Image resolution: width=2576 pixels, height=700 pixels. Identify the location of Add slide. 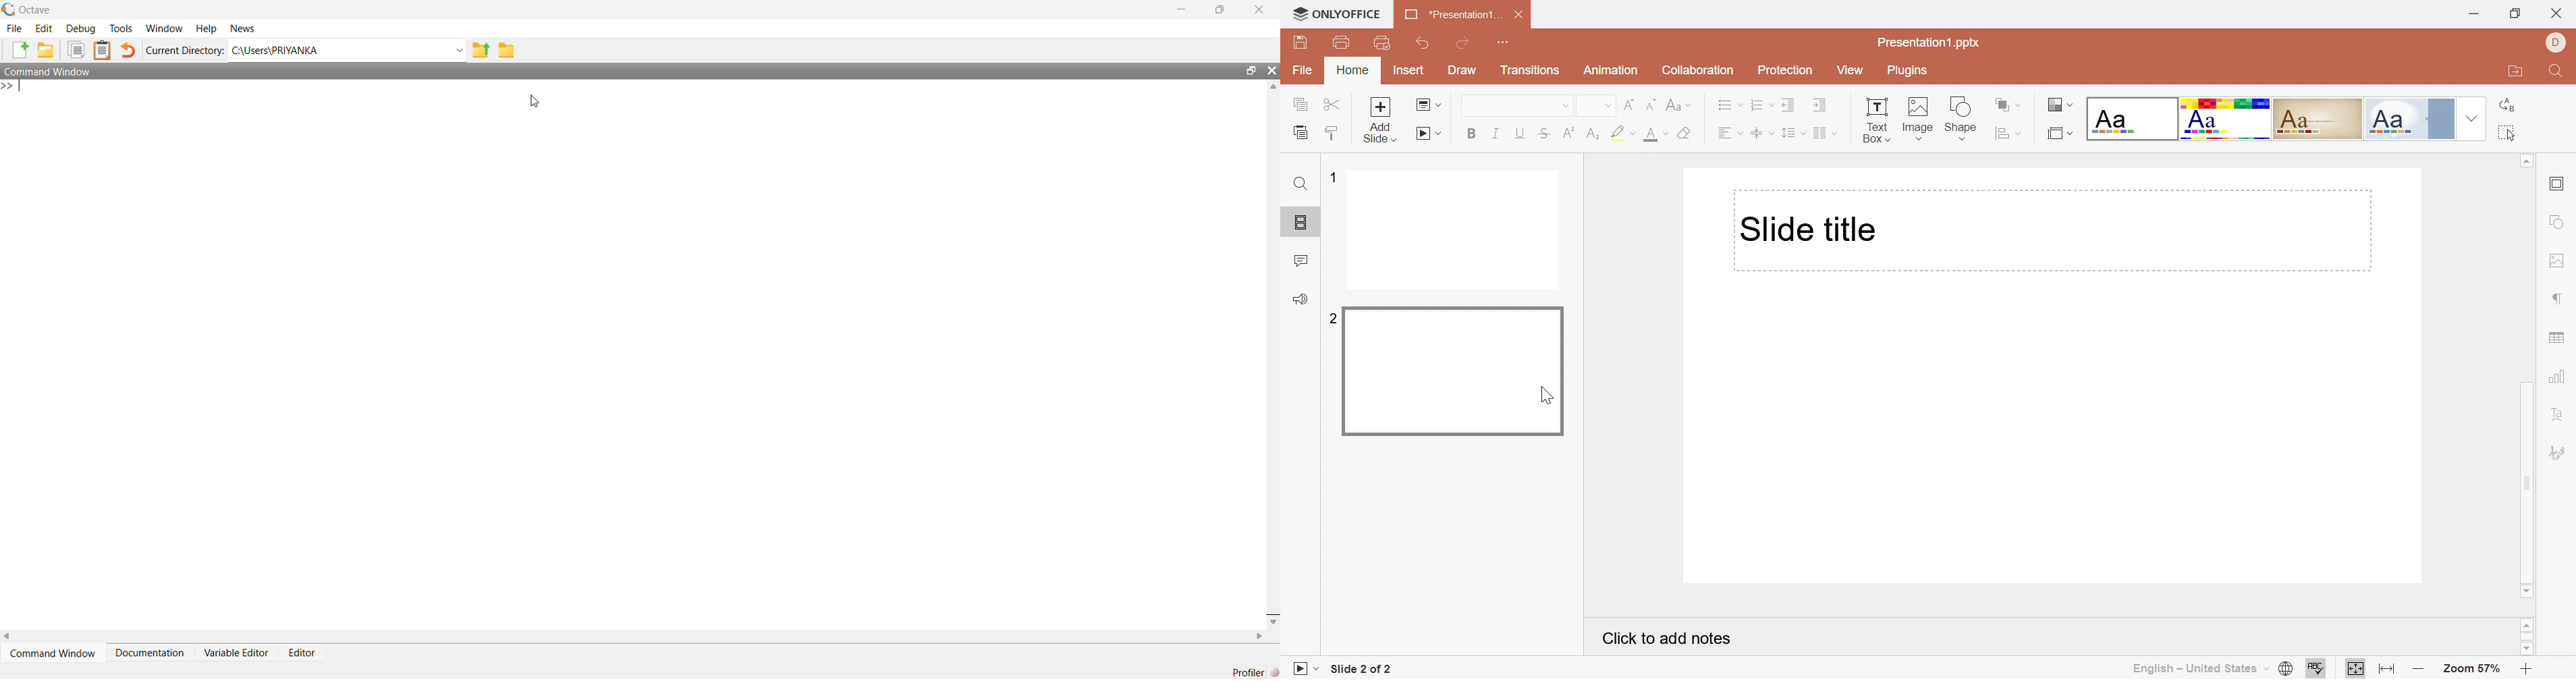
(1381, 120).